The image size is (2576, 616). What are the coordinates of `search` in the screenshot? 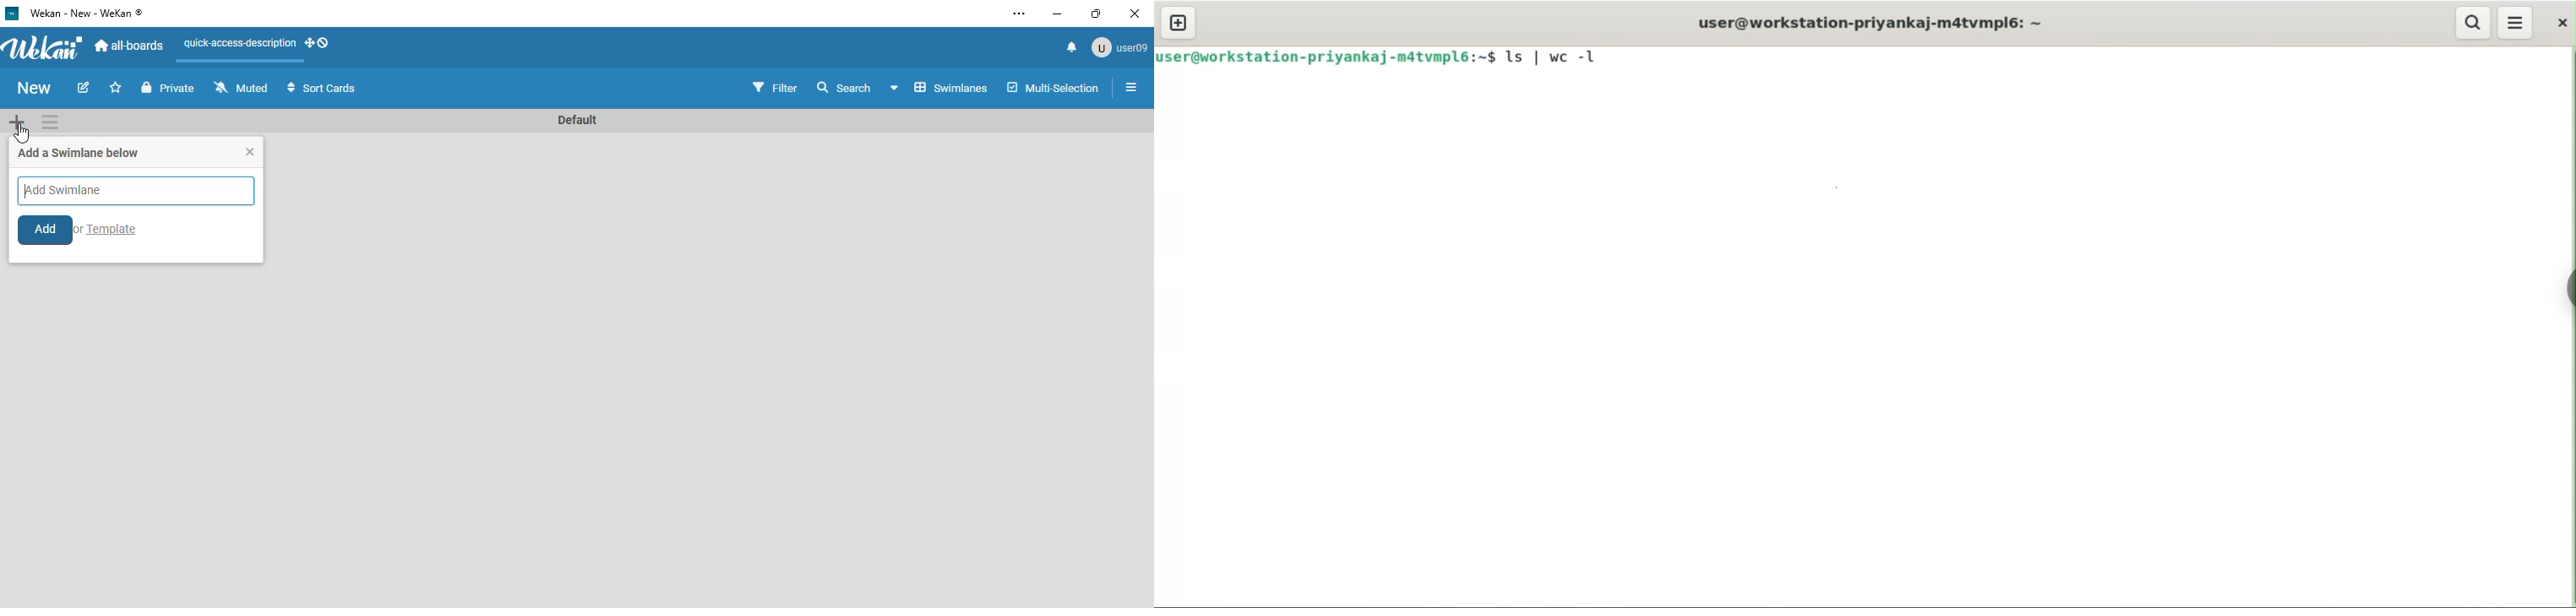 It's located at (845, 87).